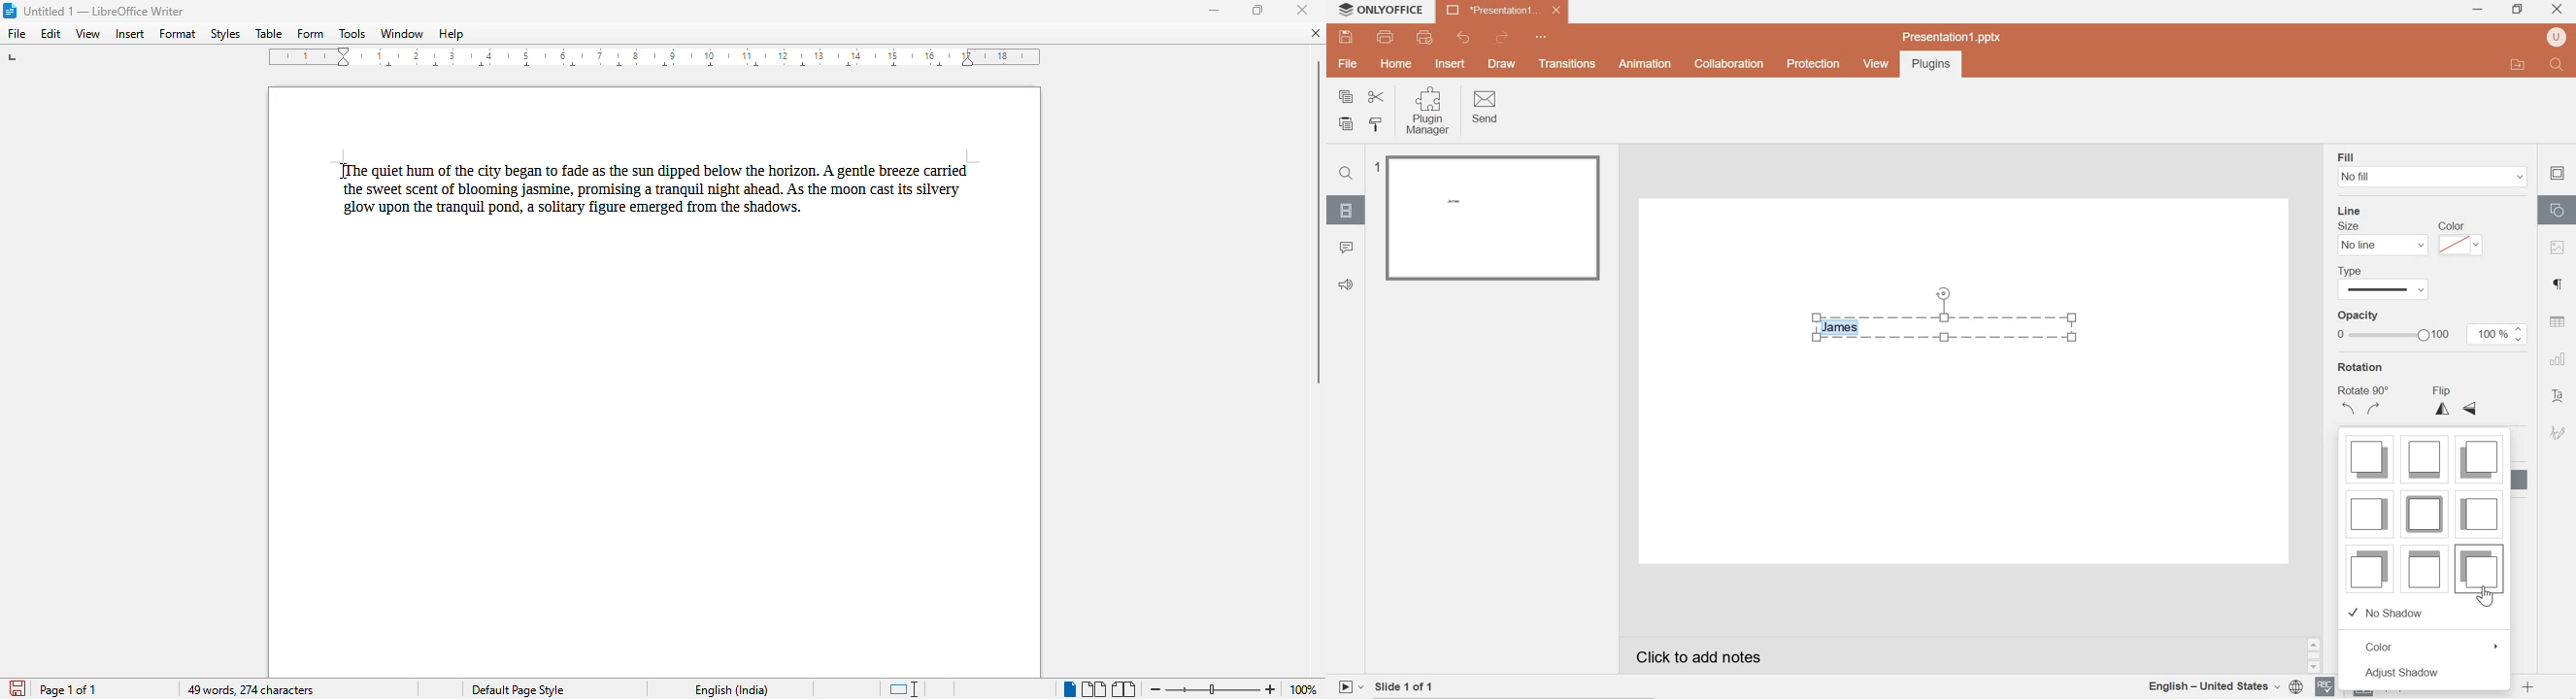 The height and width of the screenshot is (700, 2576). I want to click on adjust shadow, so click(2428, 673).